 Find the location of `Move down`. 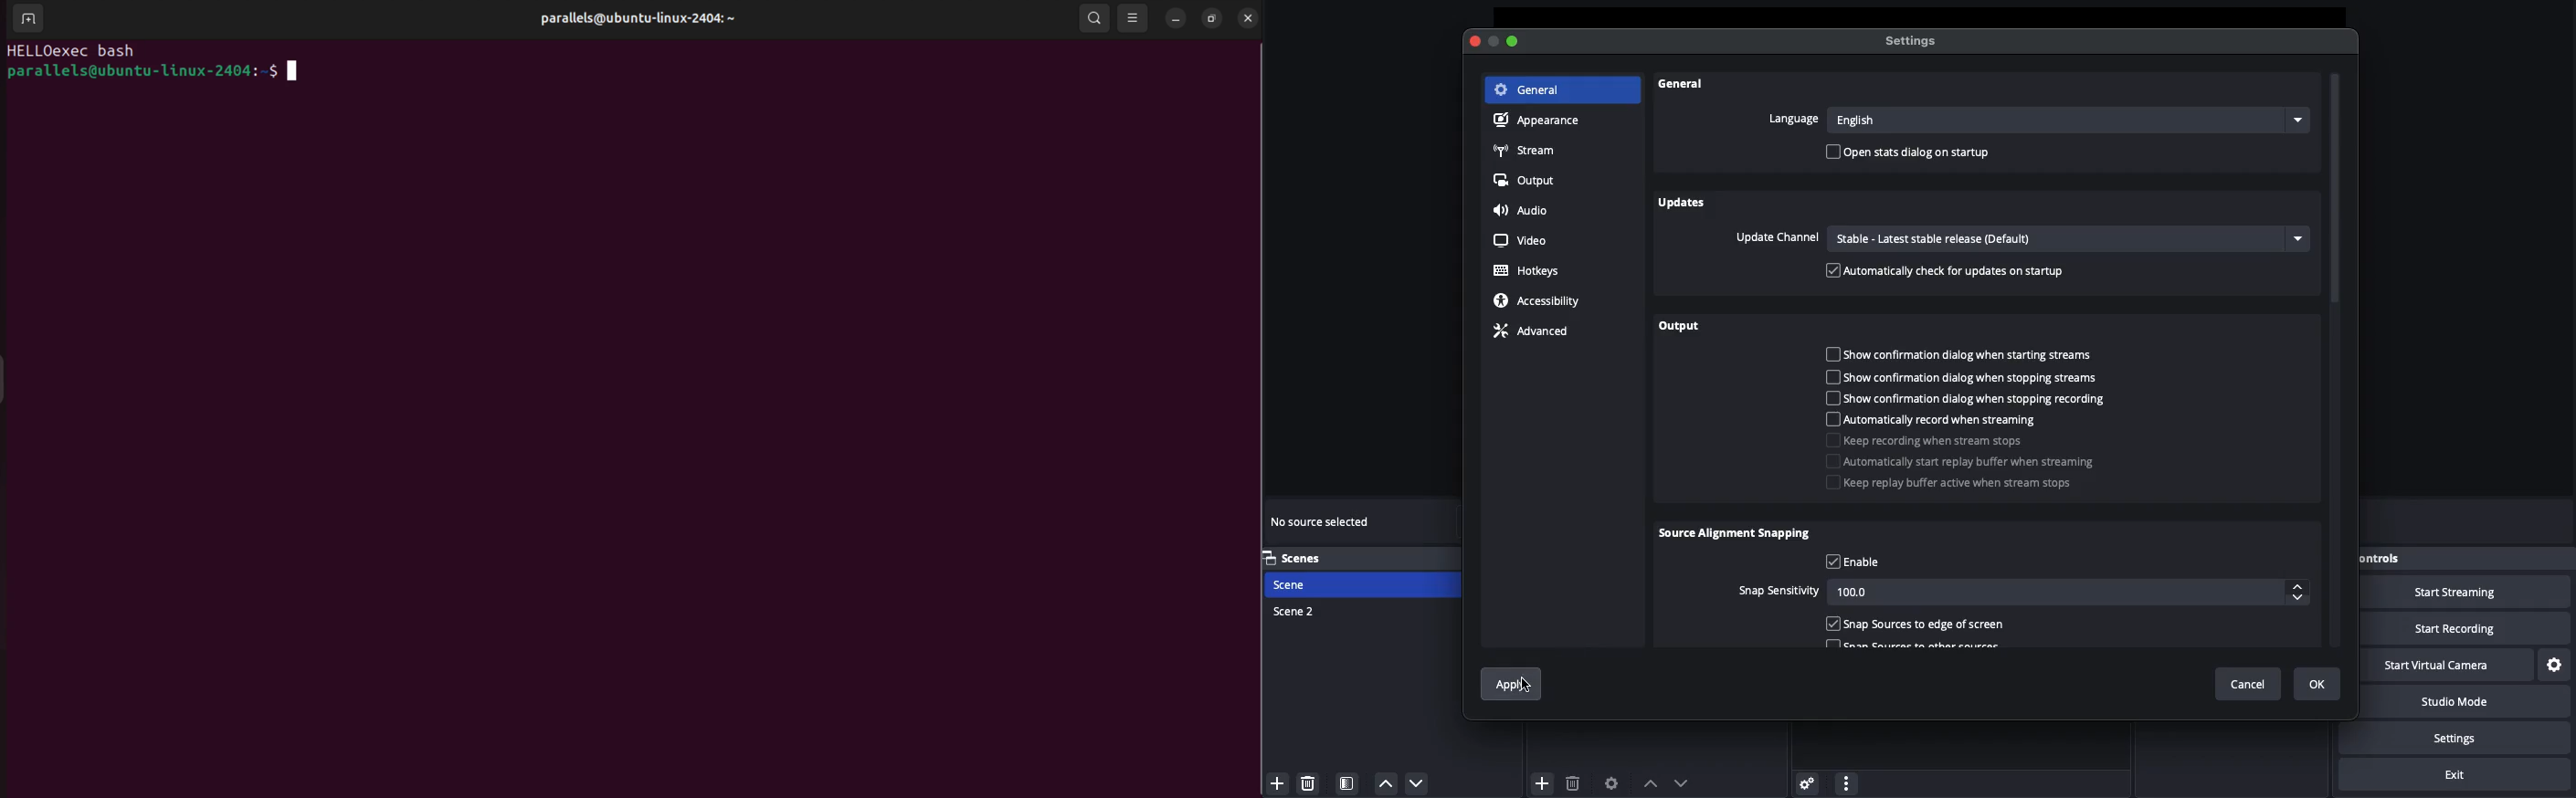

Move down is located at coordinates (1416, 782).